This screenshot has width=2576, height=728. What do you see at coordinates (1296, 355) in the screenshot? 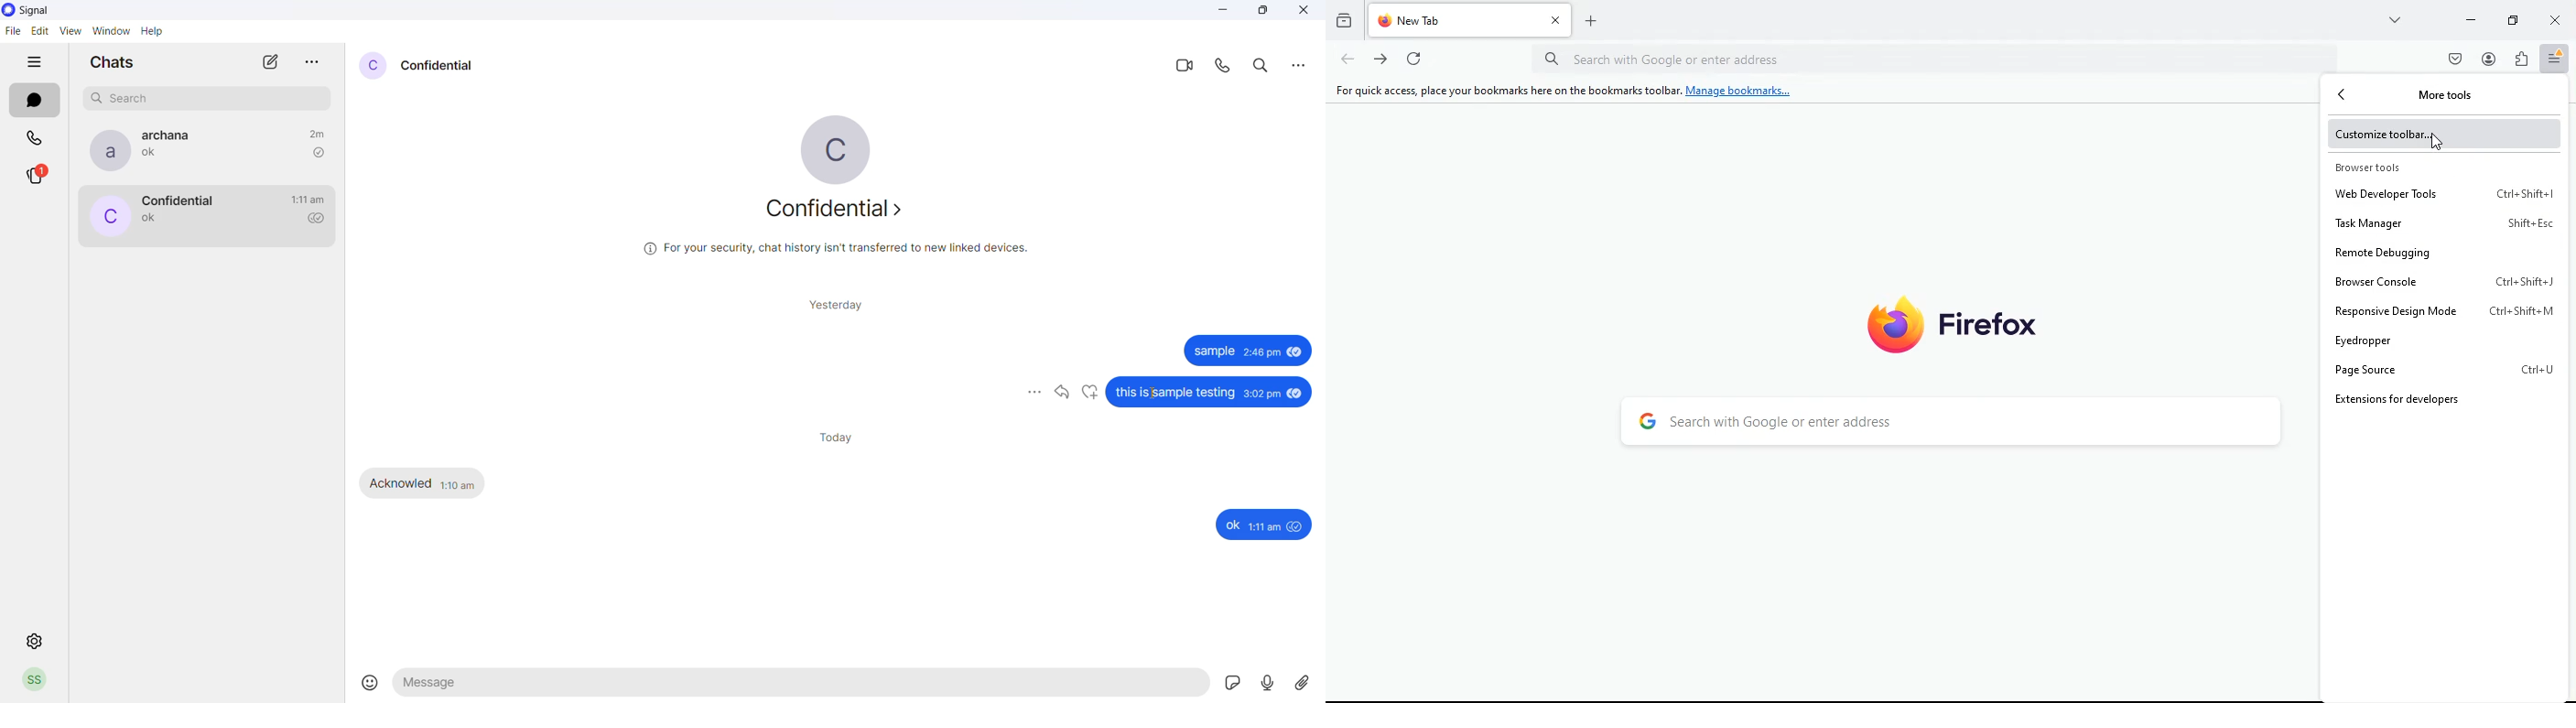
I see `seen` at bounding box center [1296, 355].